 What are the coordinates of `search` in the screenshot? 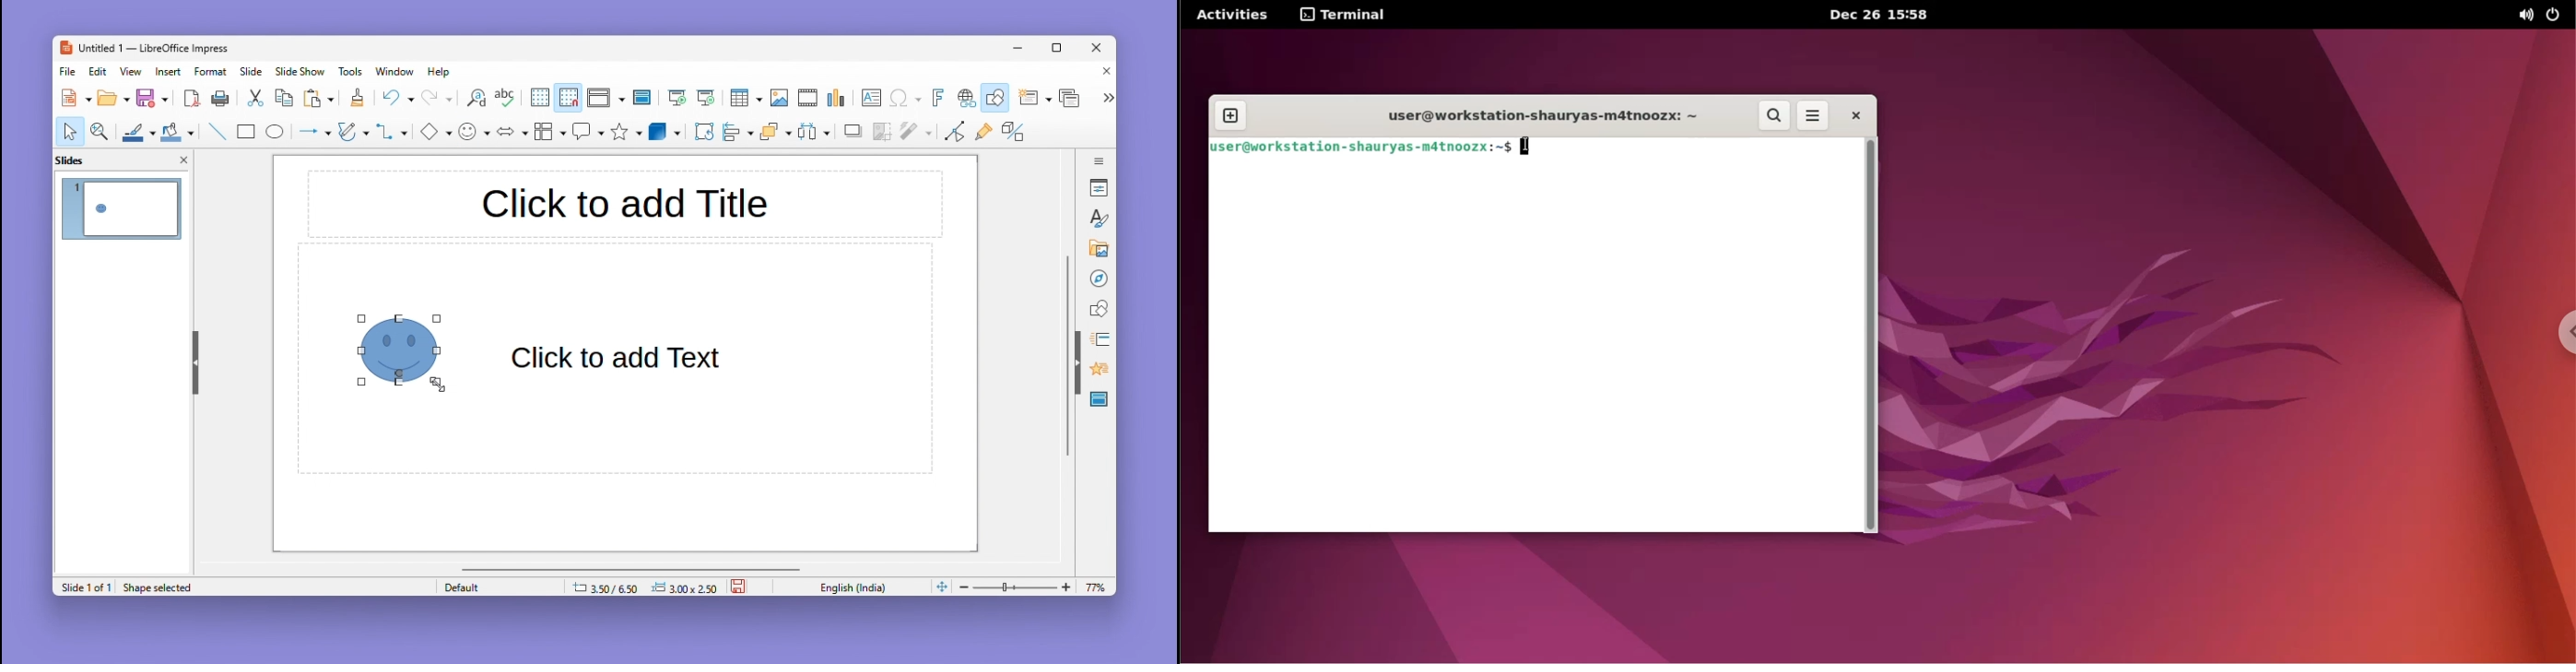 It's located at (1776, 116).